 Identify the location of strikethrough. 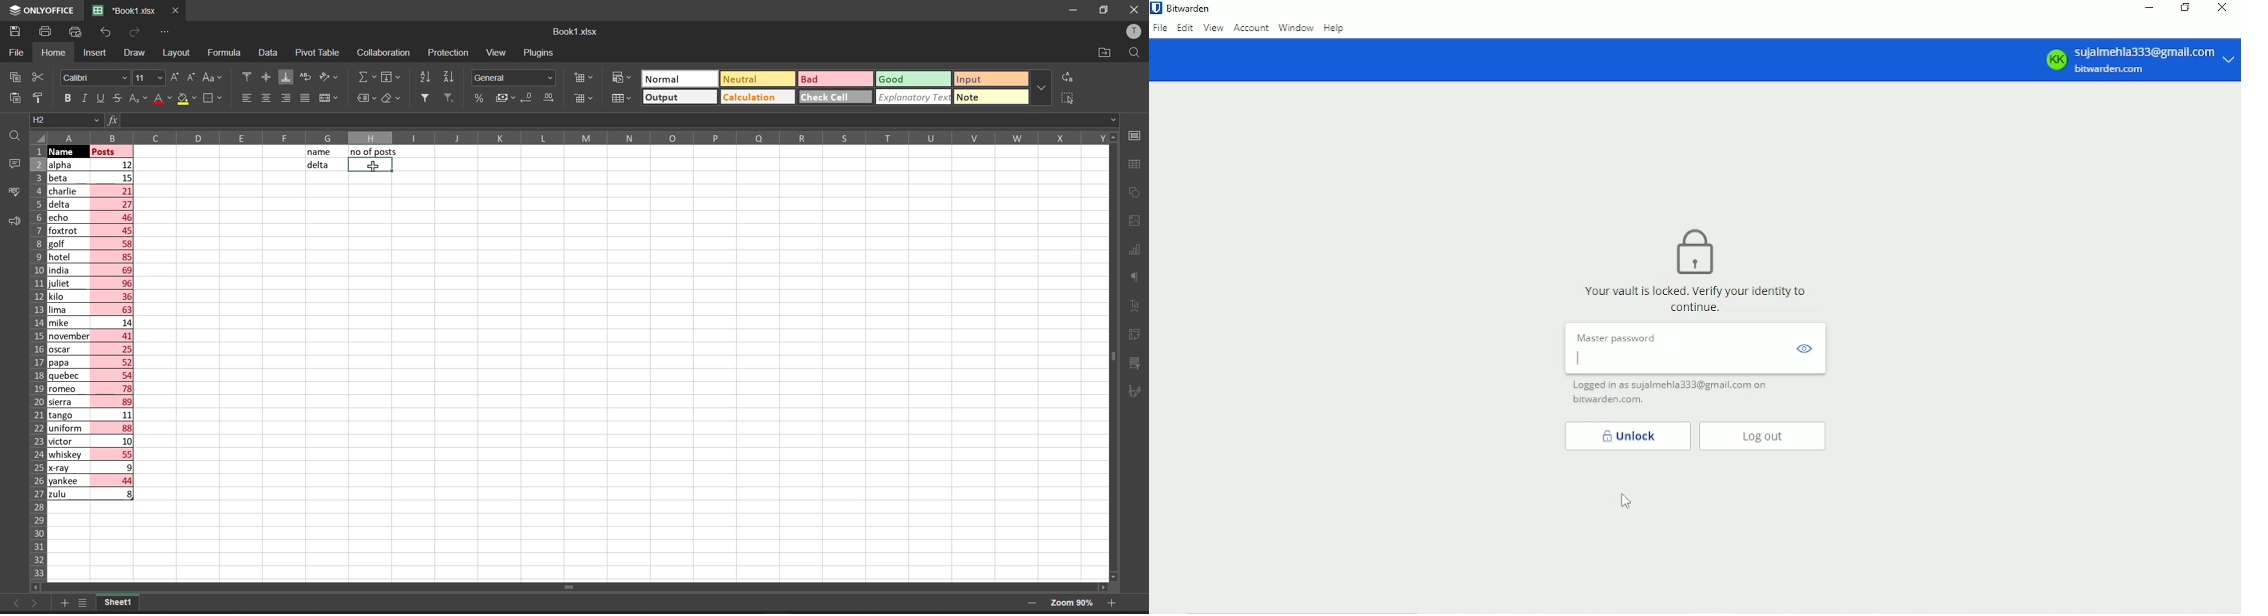
(117, 99).